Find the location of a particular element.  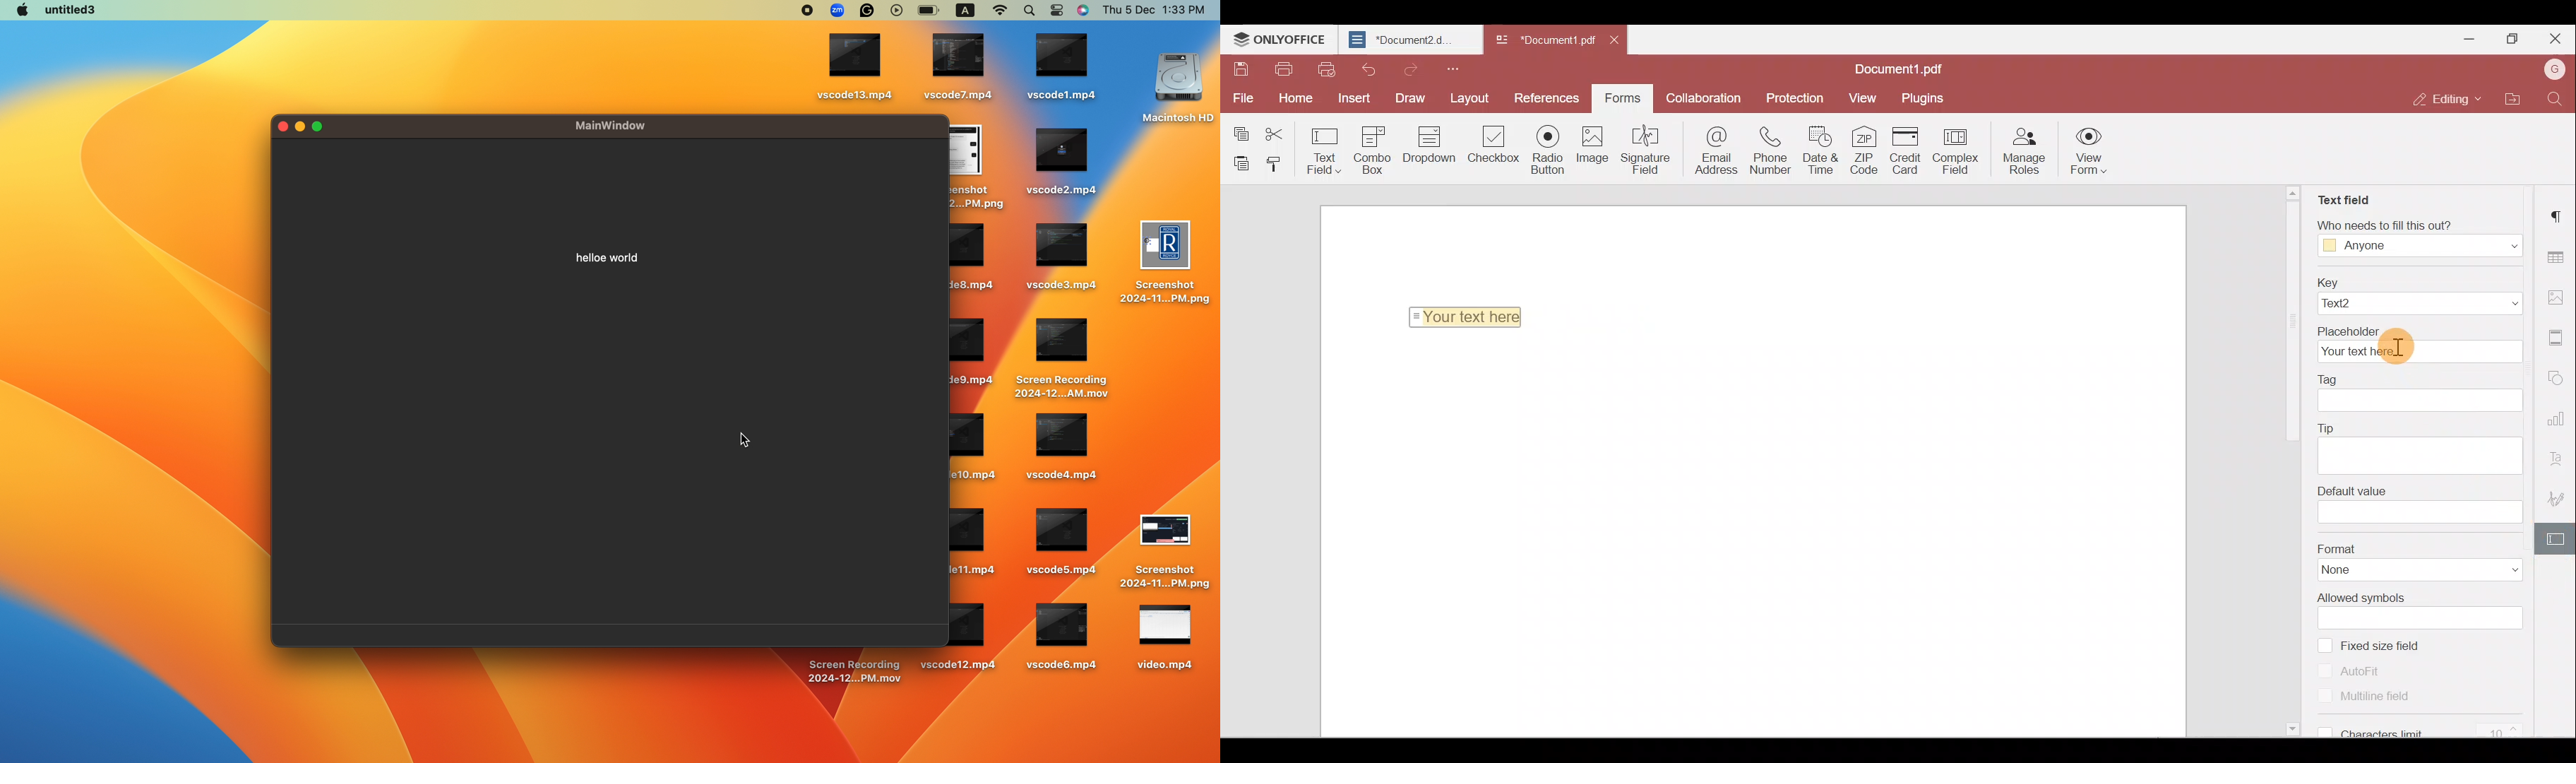

None is located at coordinates (2357, 571).